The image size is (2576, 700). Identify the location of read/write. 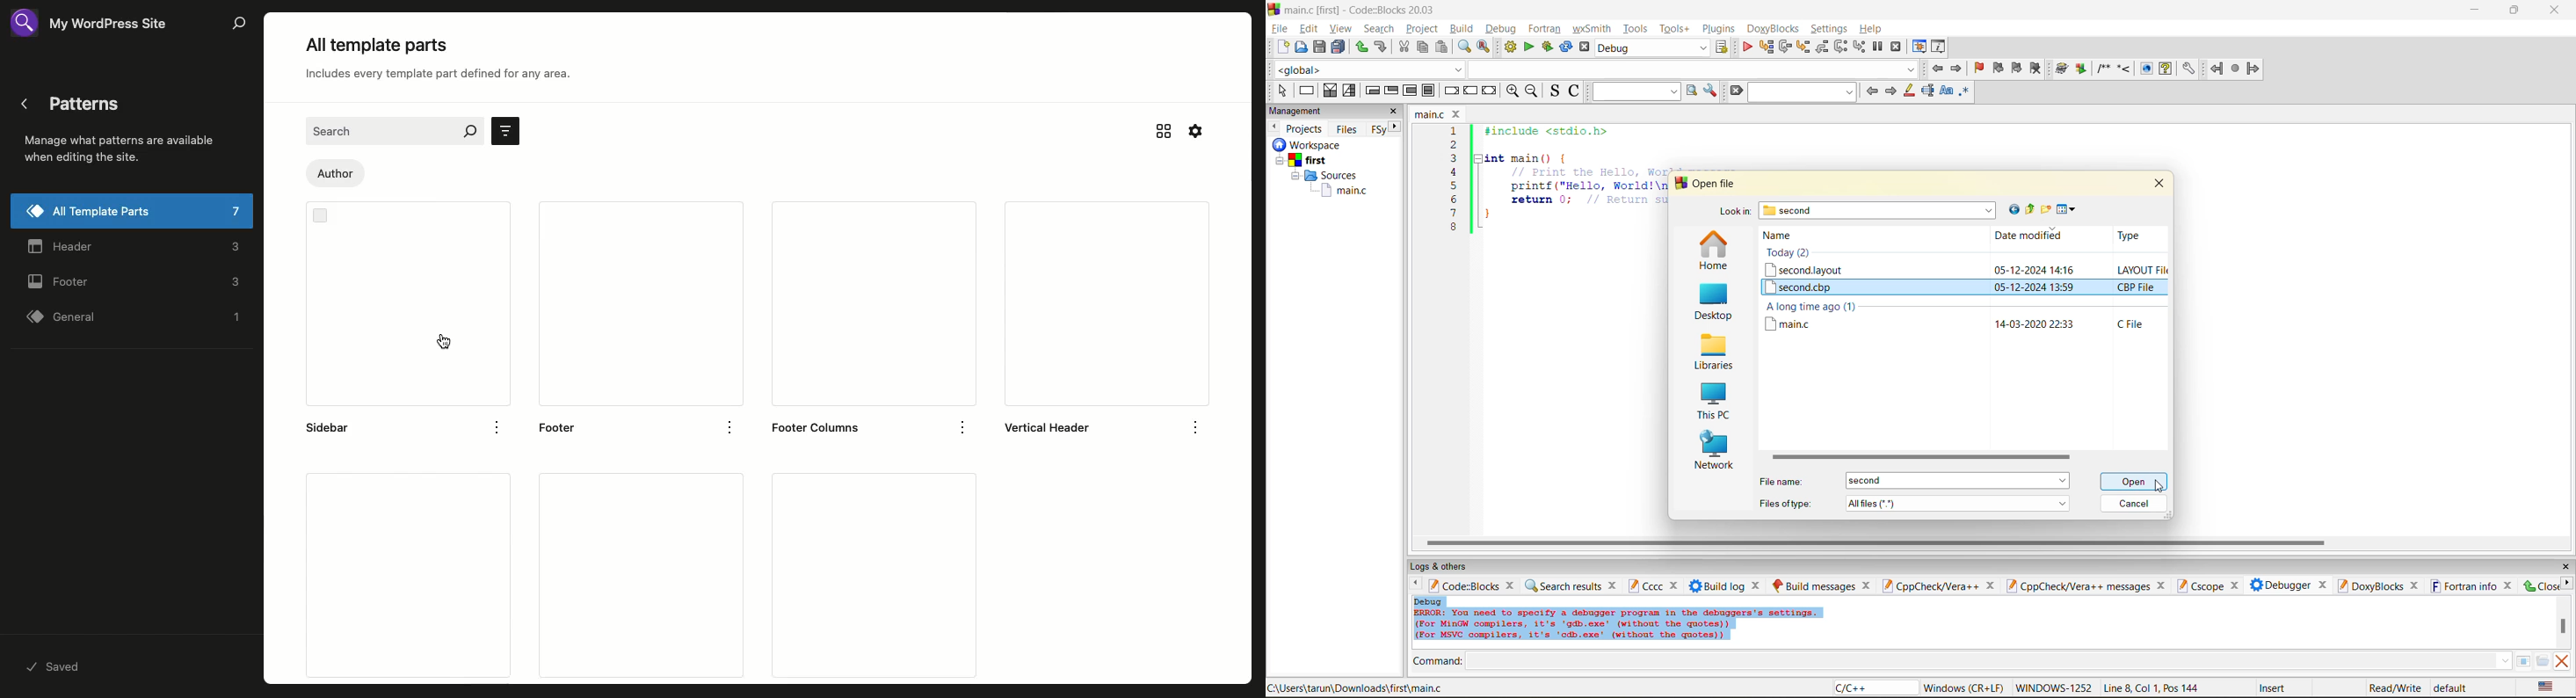
(2395, 688).